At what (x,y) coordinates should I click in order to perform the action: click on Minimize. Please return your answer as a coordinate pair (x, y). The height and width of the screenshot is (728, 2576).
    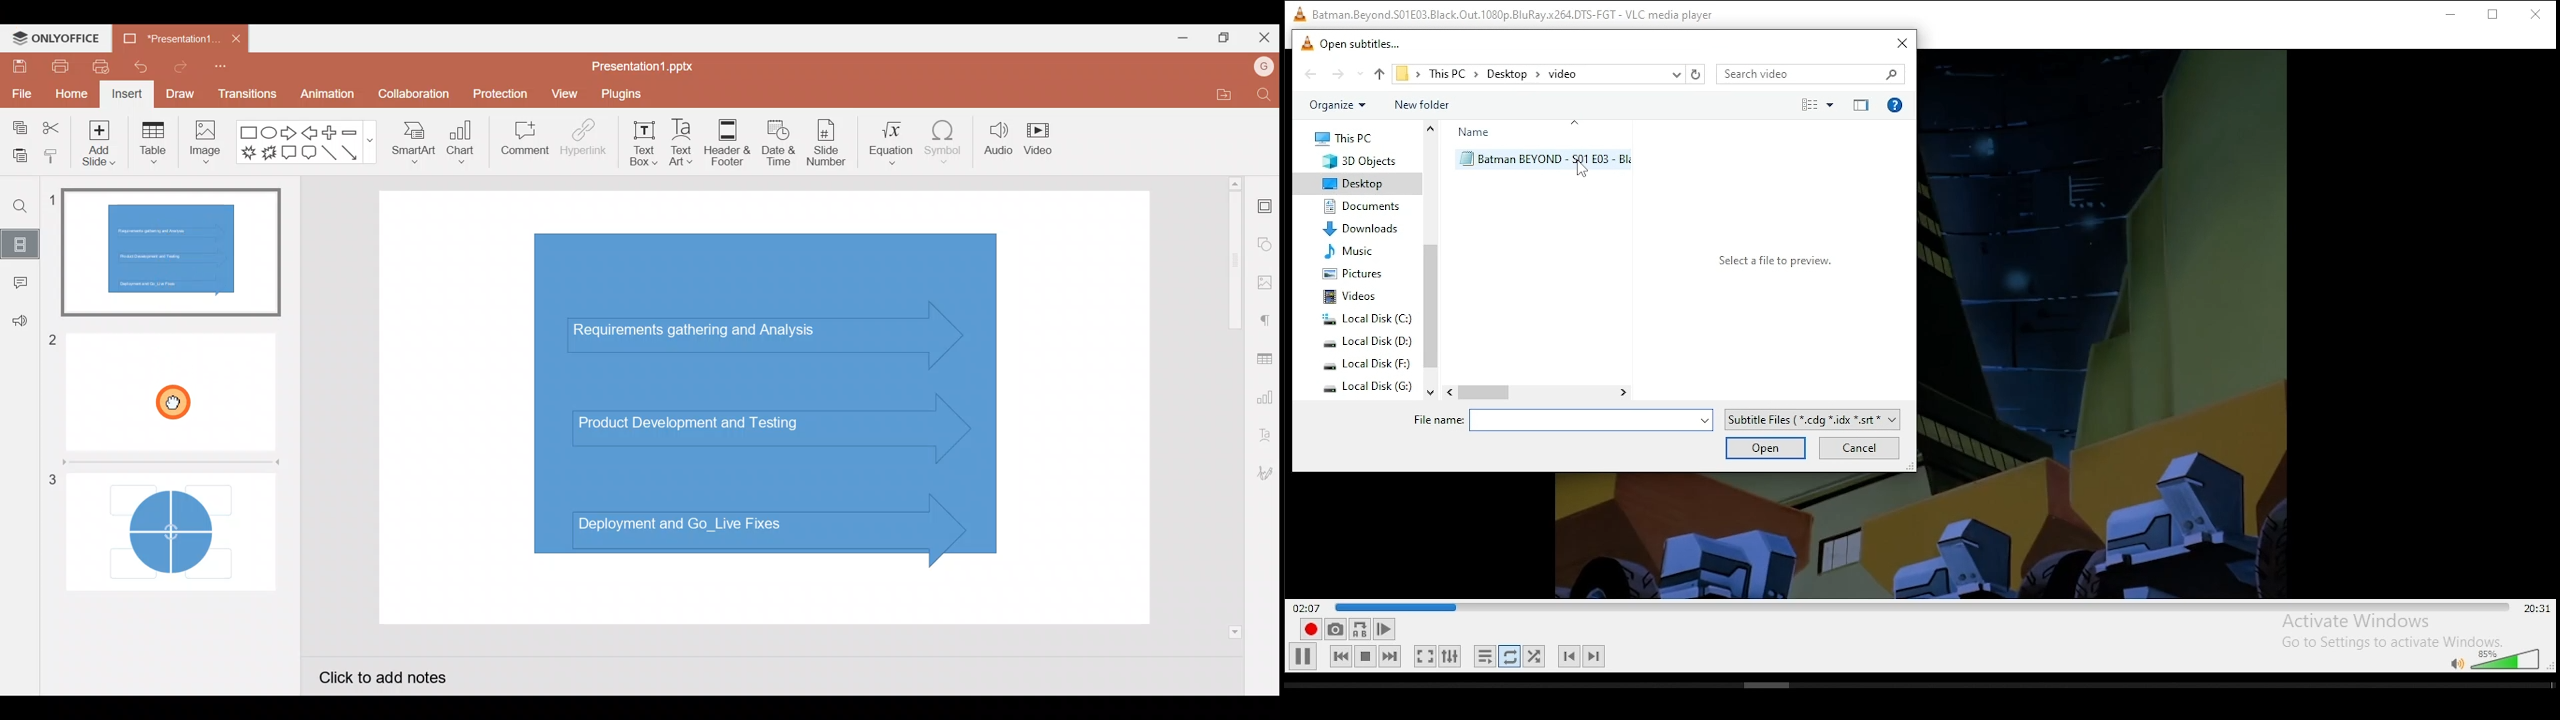
    Looking at the image, I should click on (1179, 40).